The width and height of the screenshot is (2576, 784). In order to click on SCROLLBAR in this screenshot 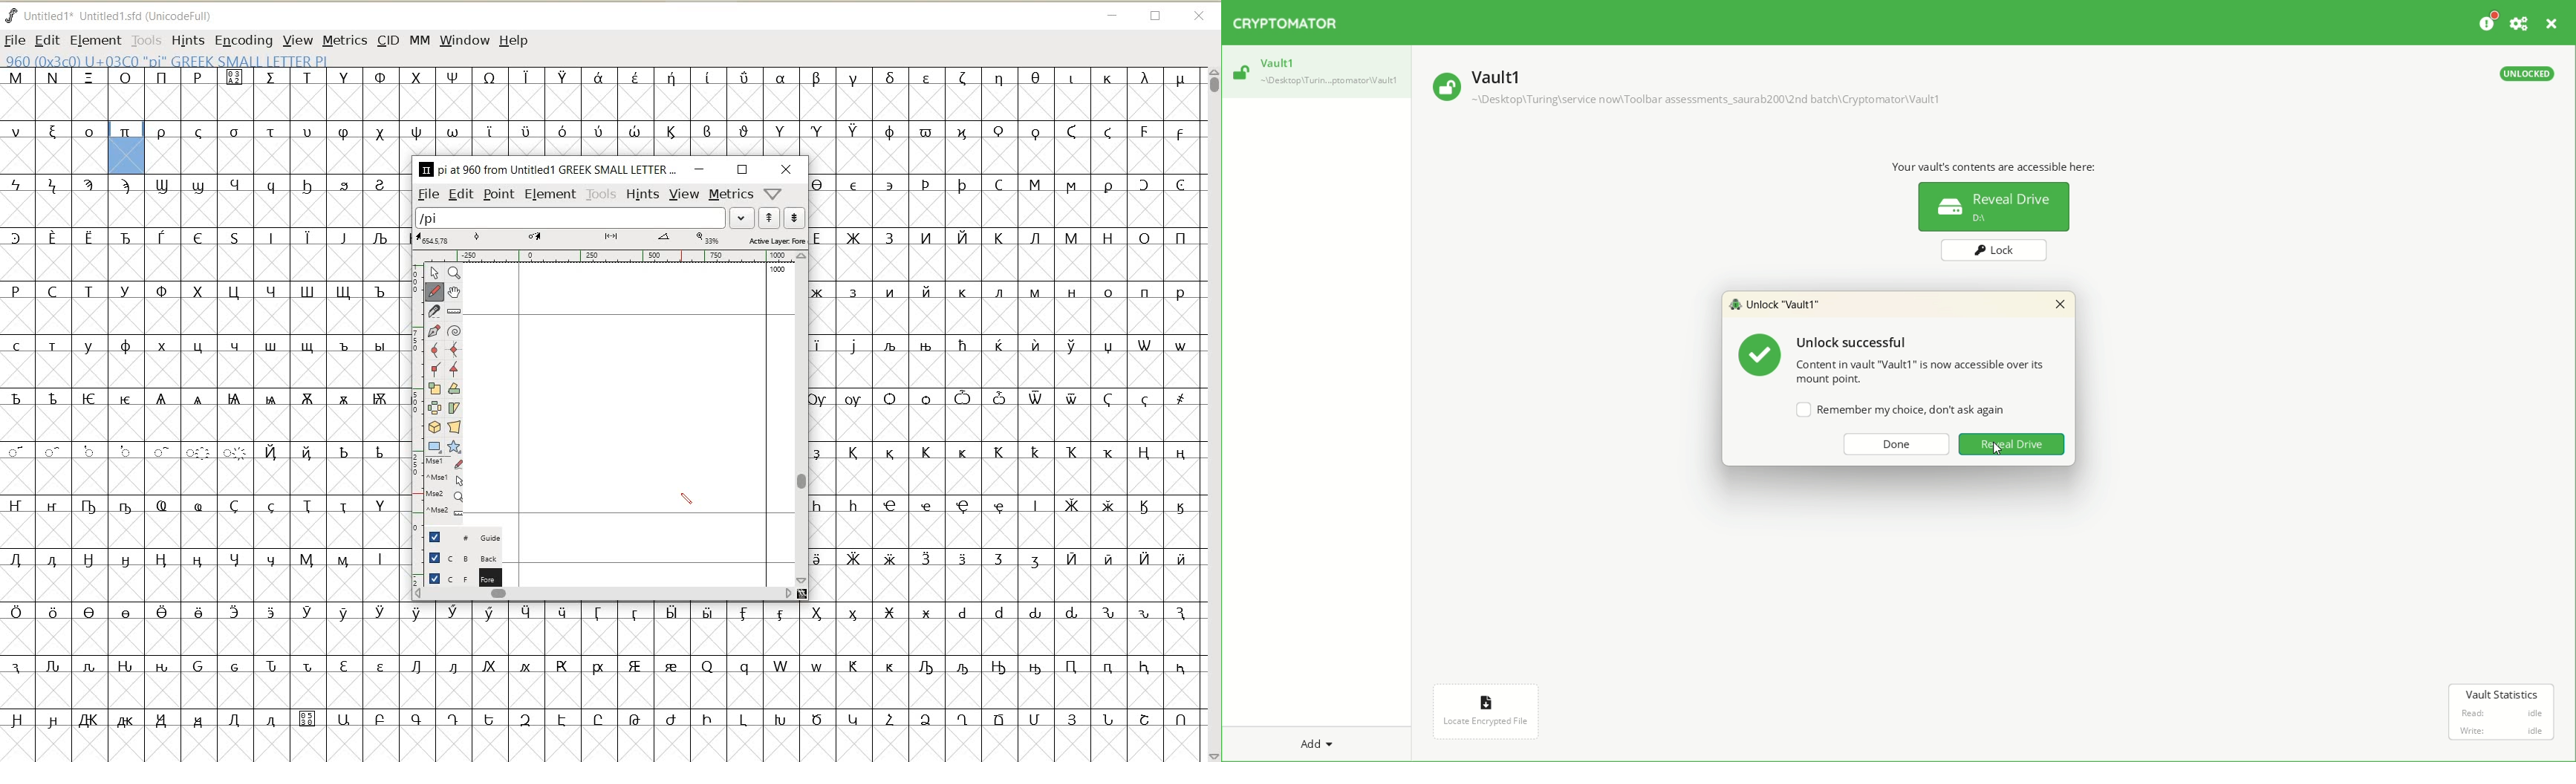, I will do `click(1212, 414)`.